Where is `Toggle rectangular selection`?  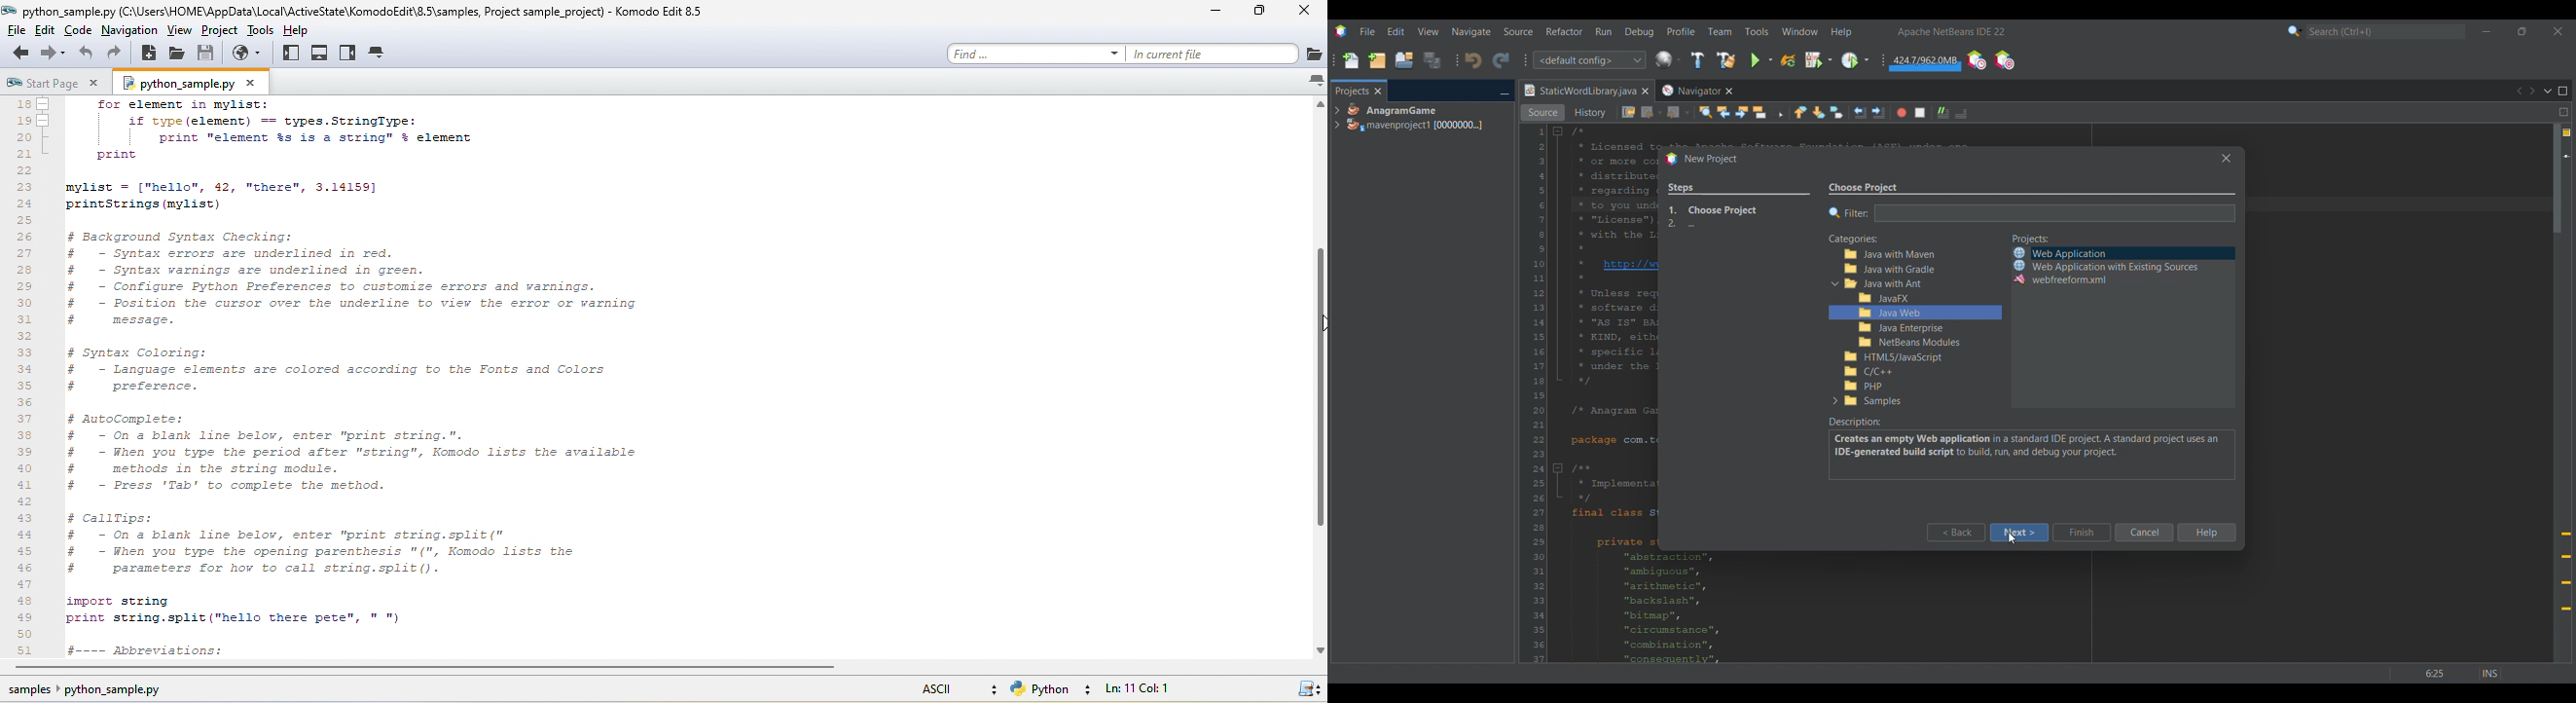 Toggle rectangular selection is located at coordinates (1778, 111).